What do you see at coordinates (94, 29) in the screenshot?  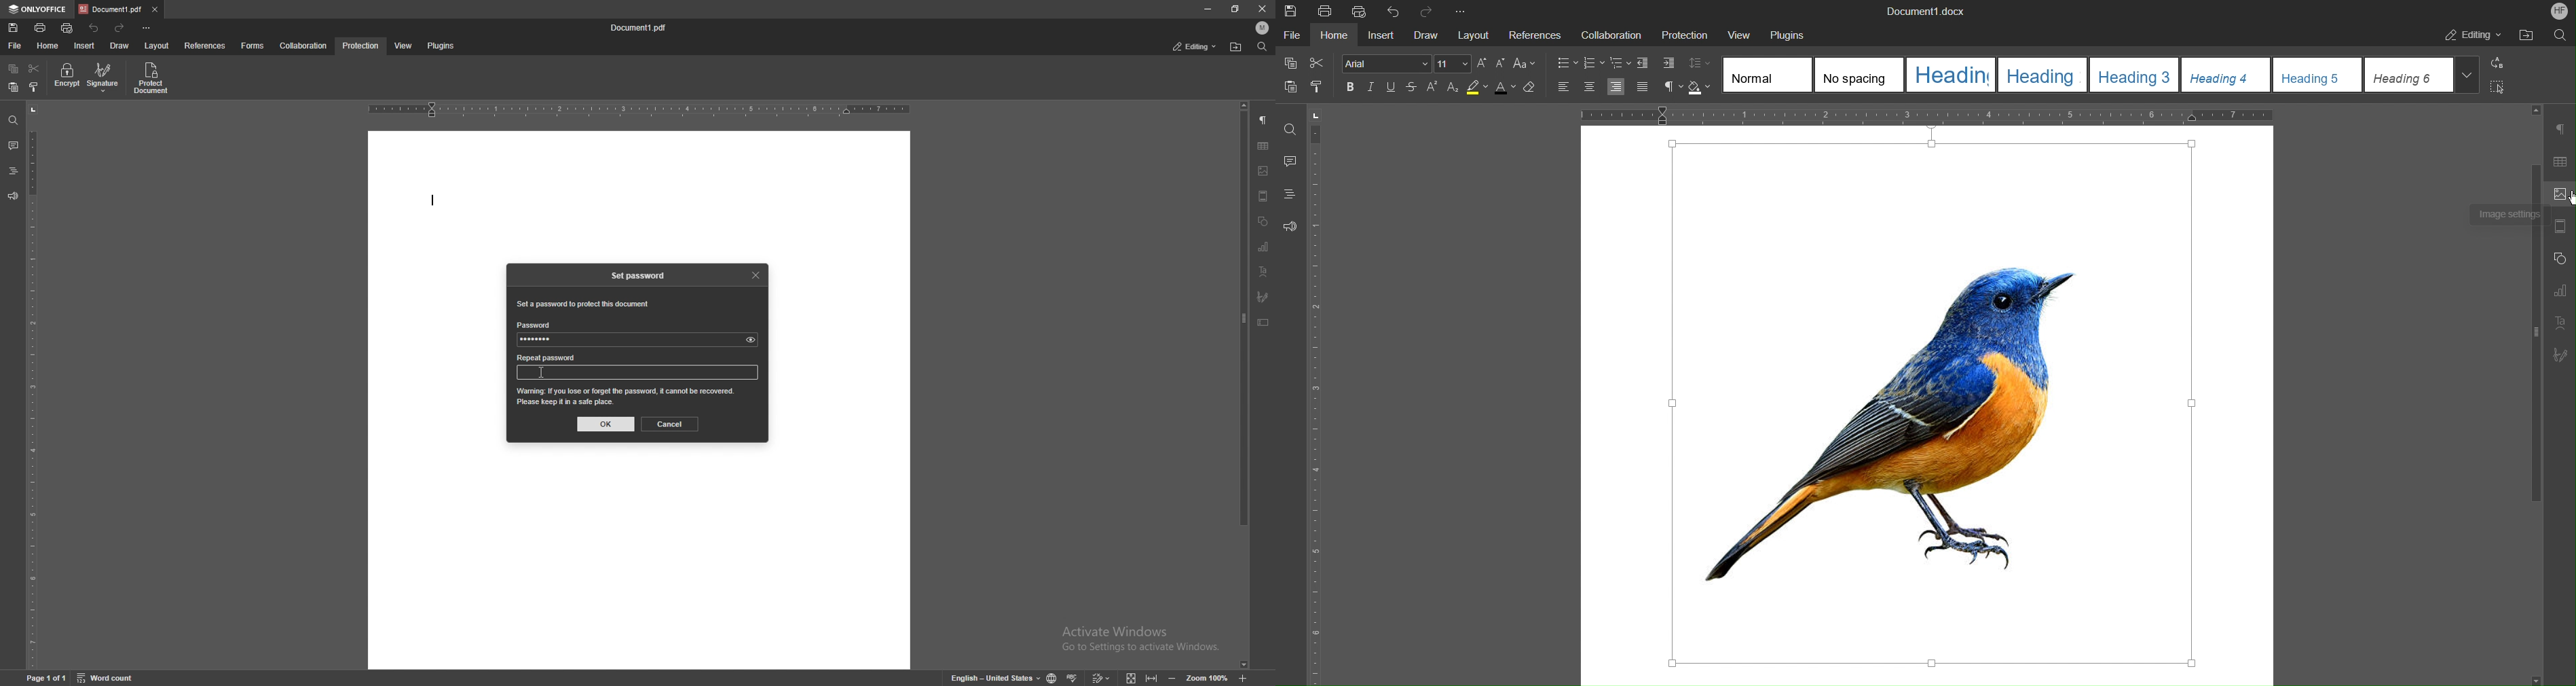 I see `undo` at bounding box center [94, 29].